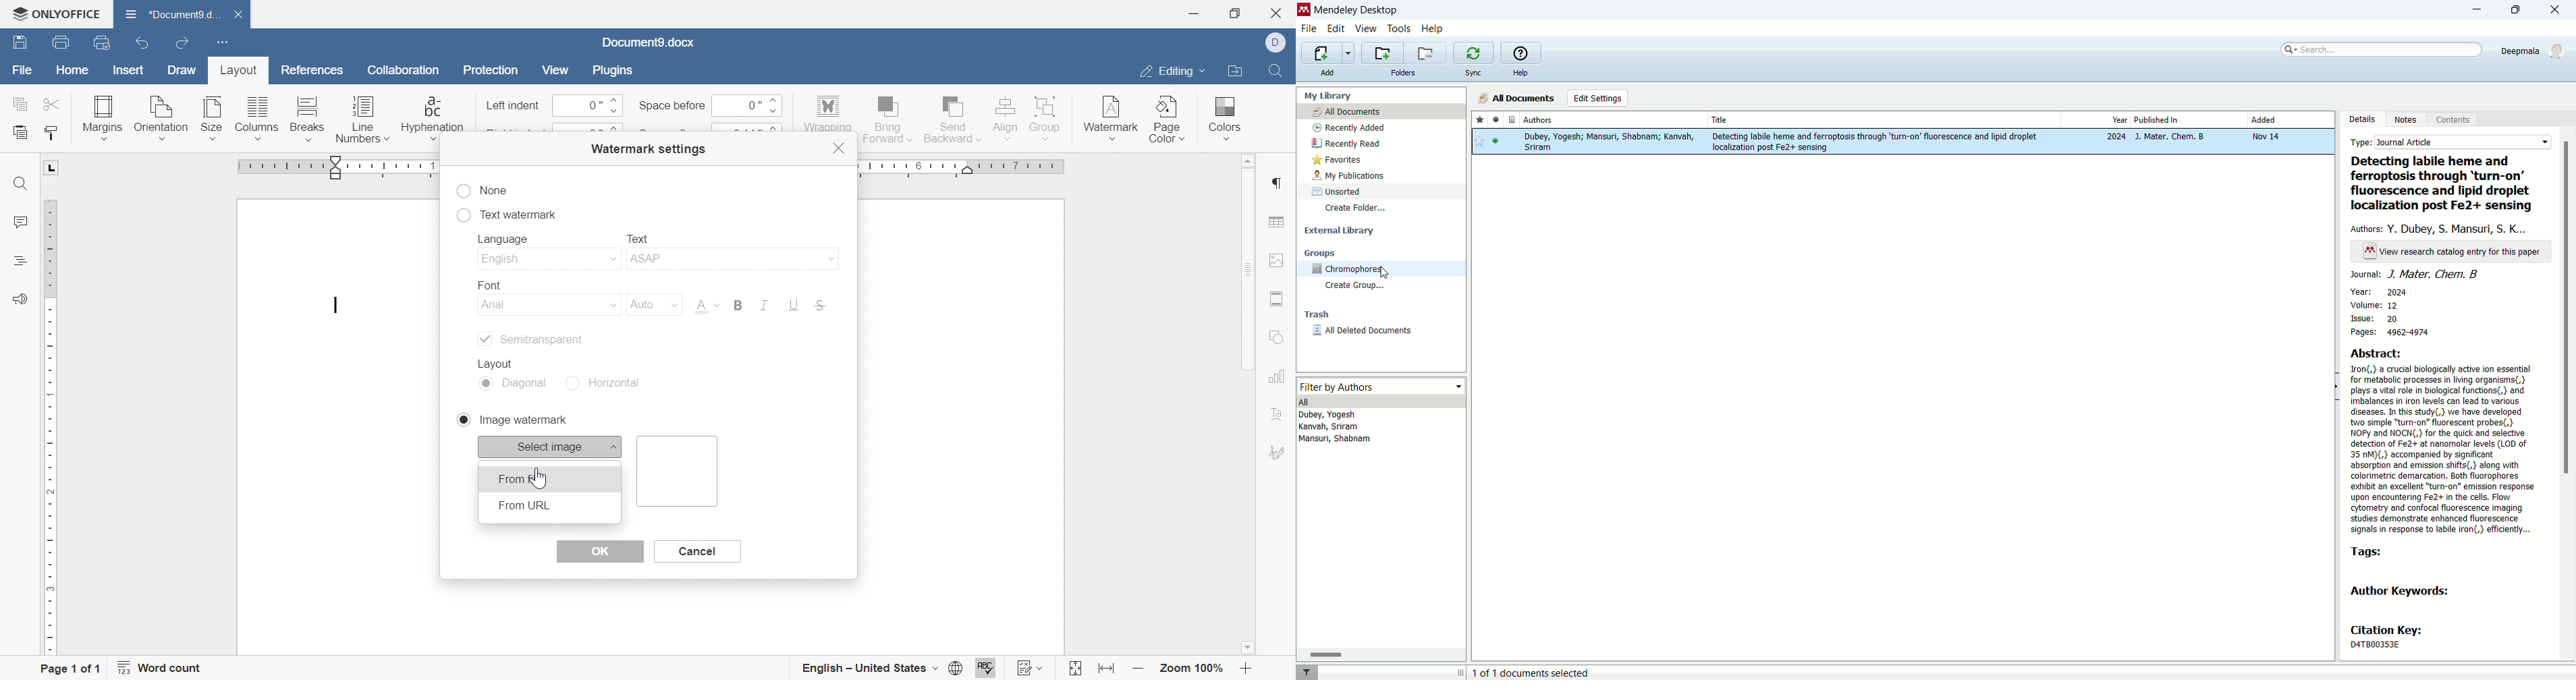  I want to click on view, so click(555, 69).